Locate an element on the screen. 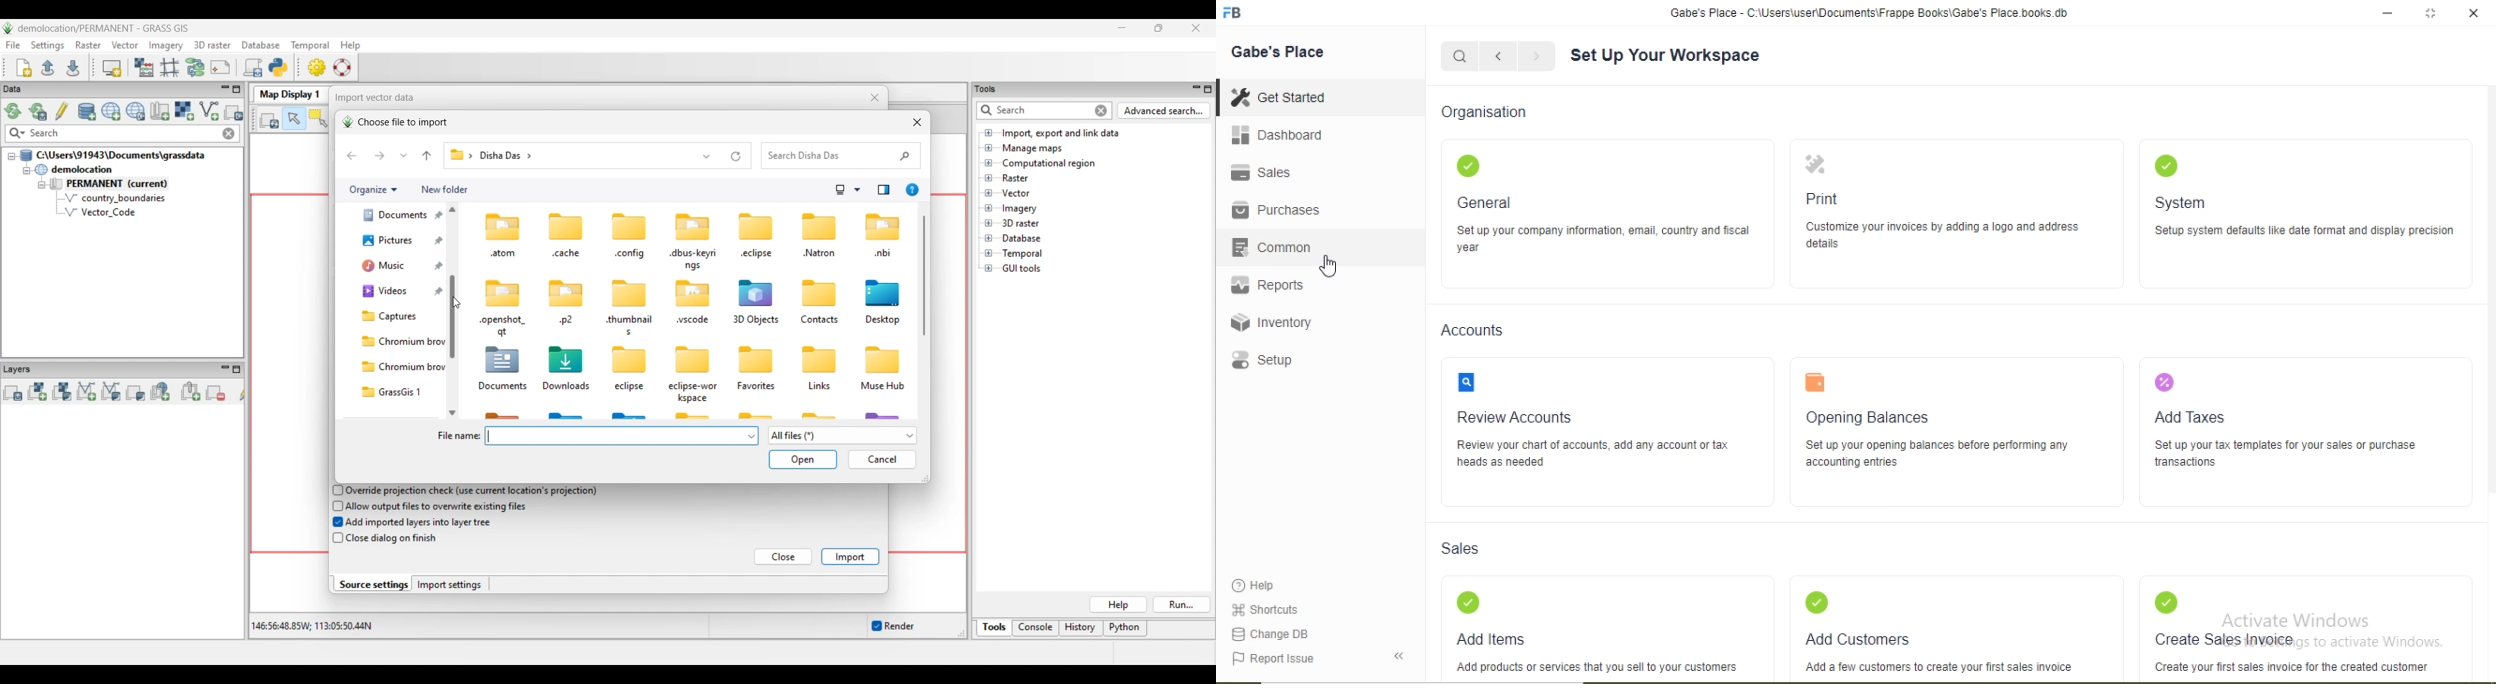  Logo is located at coordinates (1815, 381).